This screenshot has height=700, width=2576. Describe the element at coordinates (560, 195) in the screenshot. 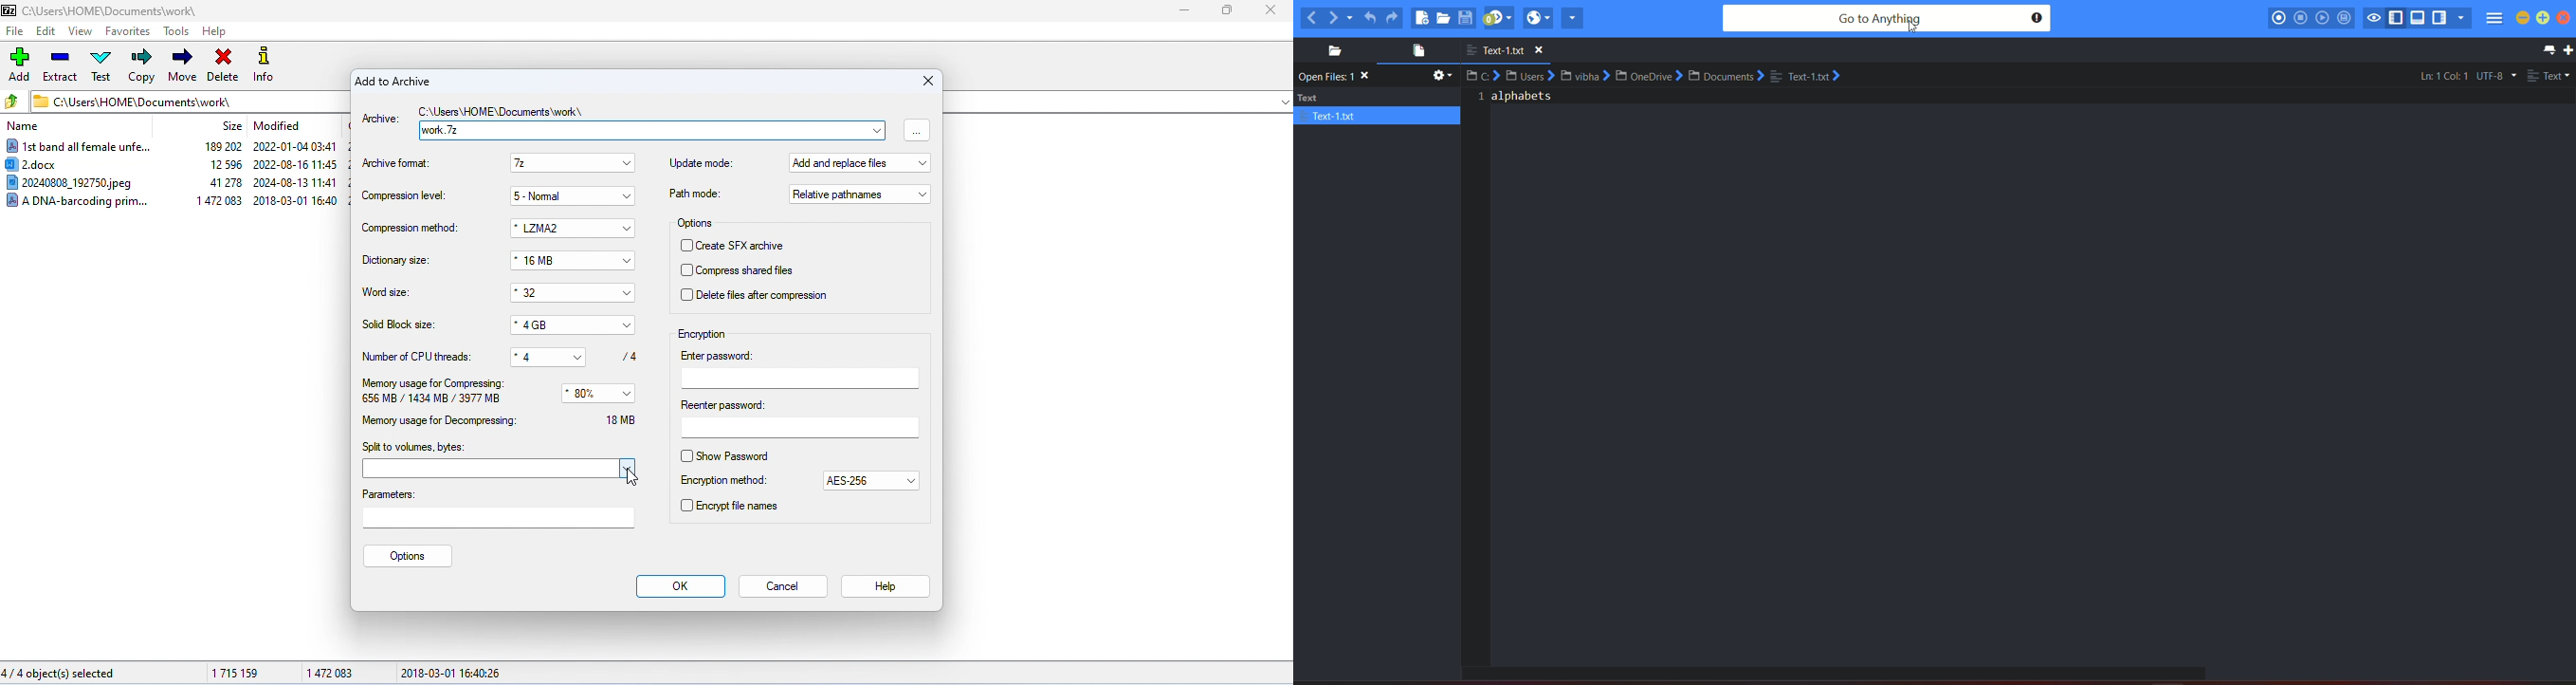

I see `5-Normal` at that location.